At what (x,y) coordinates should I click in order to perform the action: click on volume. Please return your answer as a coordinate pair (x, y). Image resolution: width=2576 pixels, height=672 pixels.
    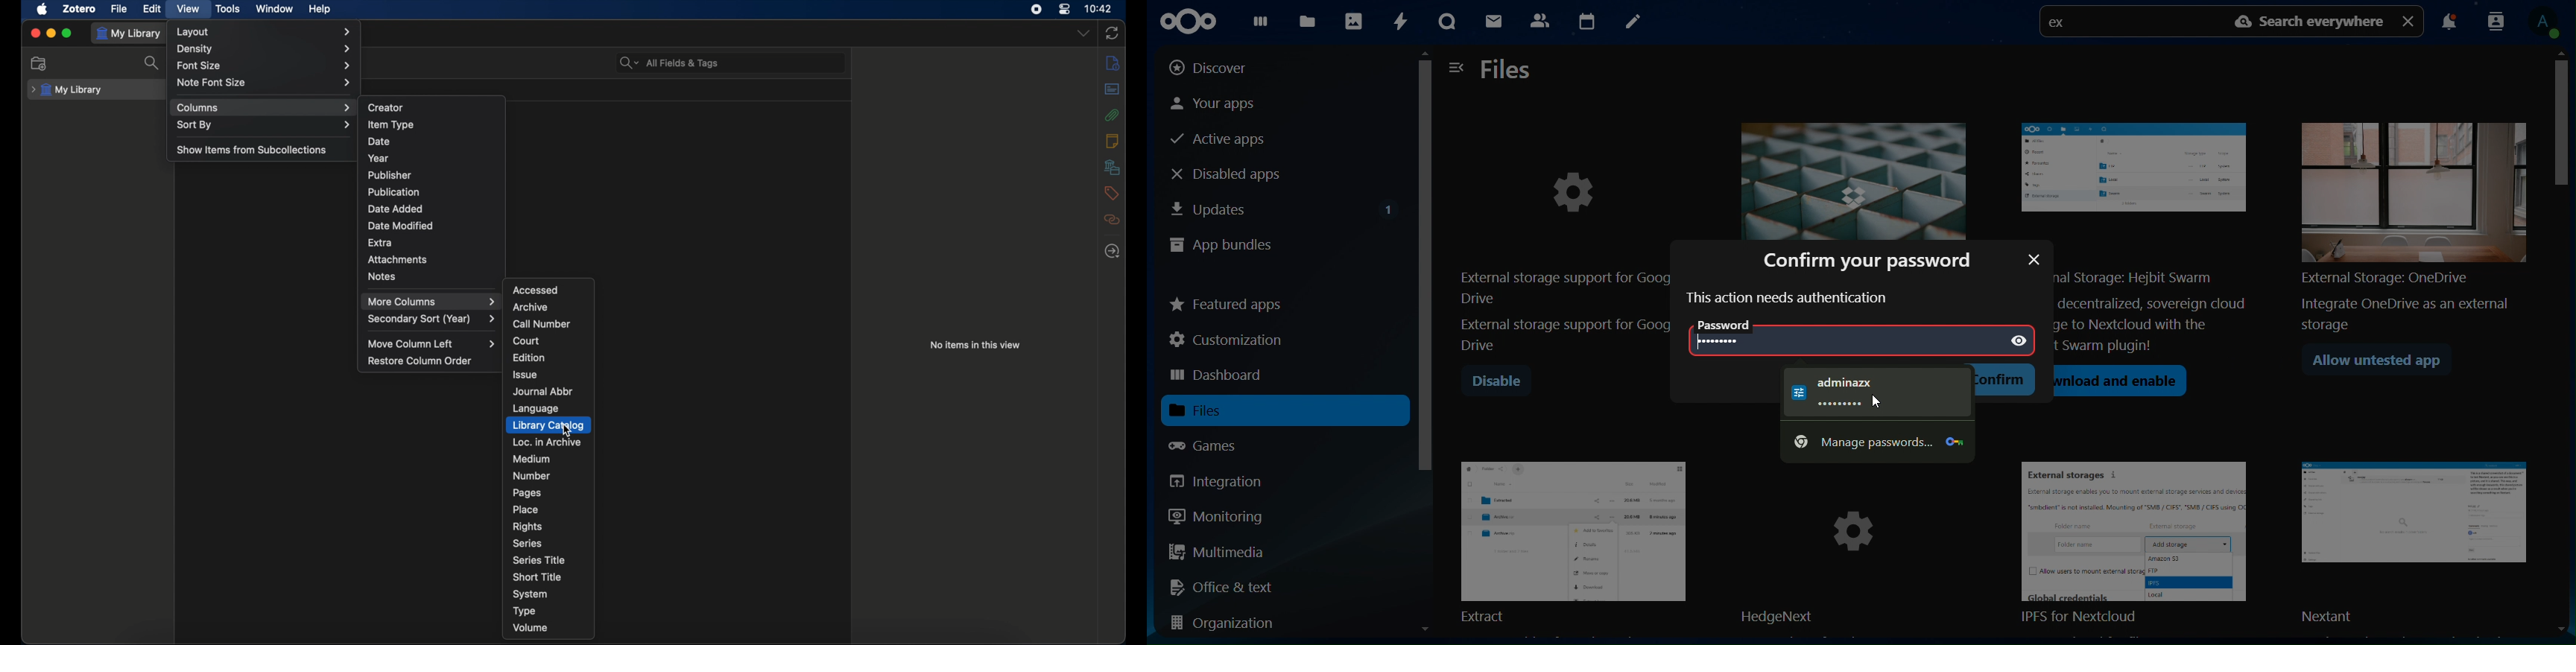
    Looking at the image, I should click on (531, 628).